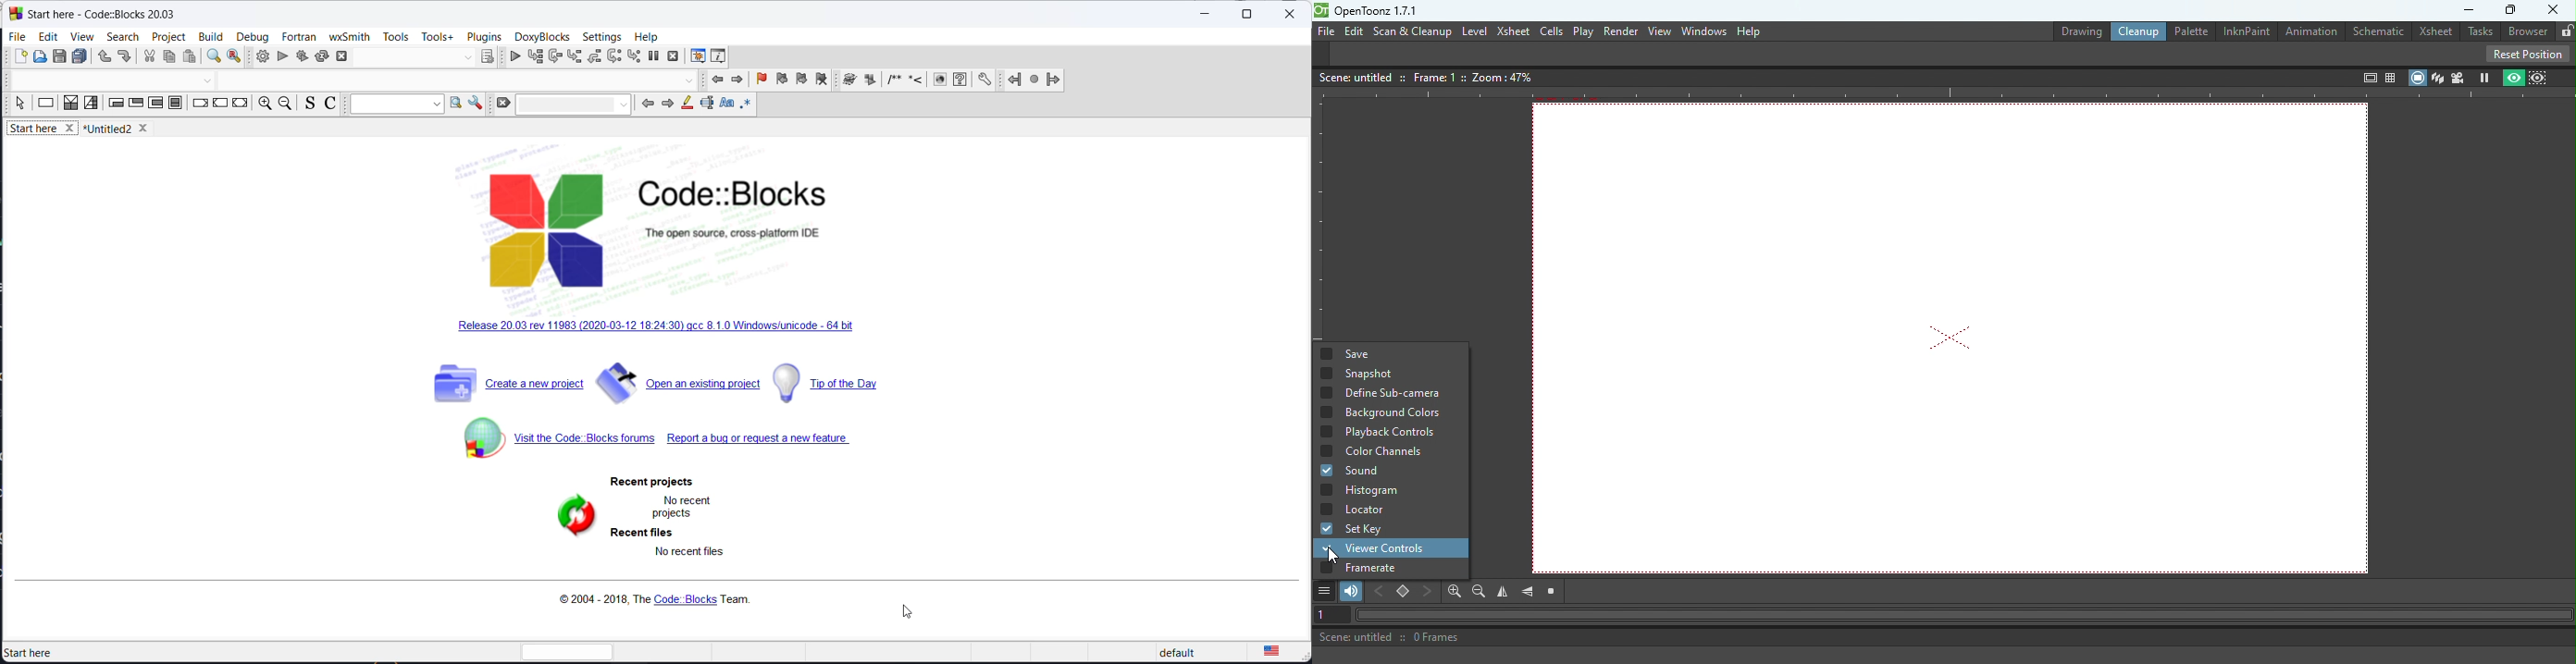  What do you see at coordinates (986, 80) in the screenshot?
I see `setting` at bounding box center [986, 80].